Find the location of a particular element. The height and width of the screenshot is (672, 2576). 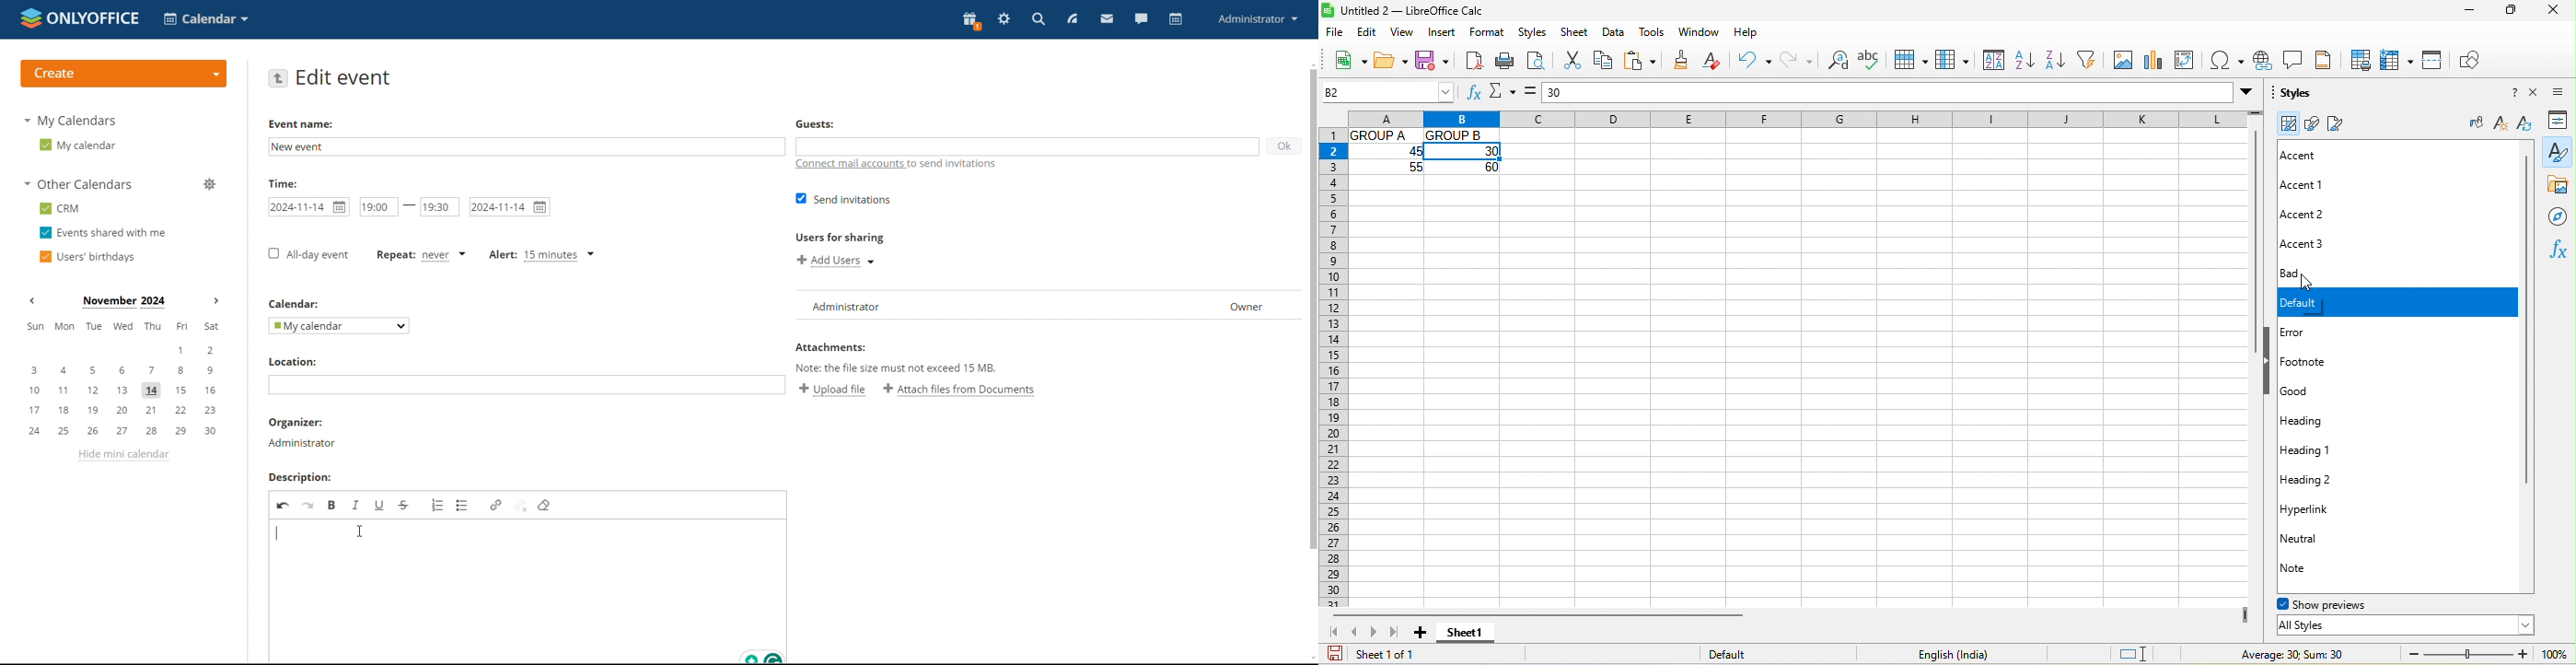

default is located at coordinates (2396, 303).